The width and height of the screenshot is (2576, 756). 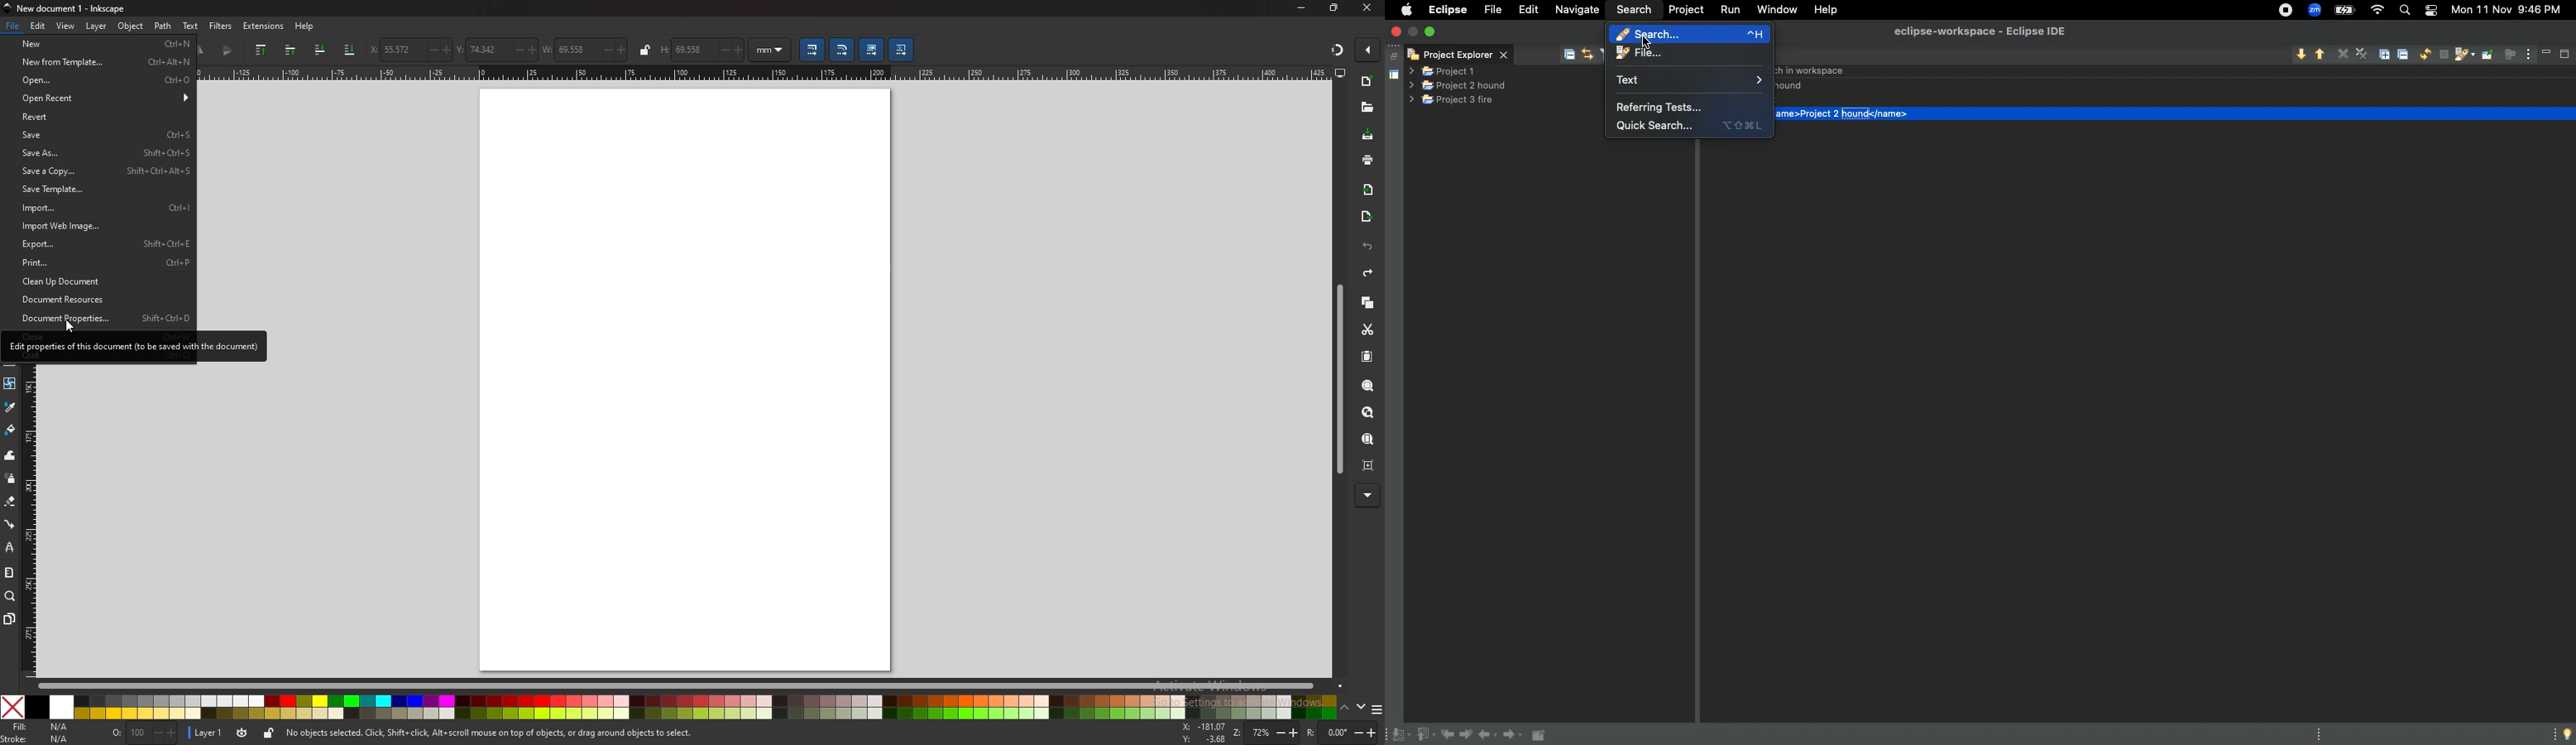 What do you see at coordinates (1368, 82) in the screenshot?
I see `new` at bounding box center [1368, 82].